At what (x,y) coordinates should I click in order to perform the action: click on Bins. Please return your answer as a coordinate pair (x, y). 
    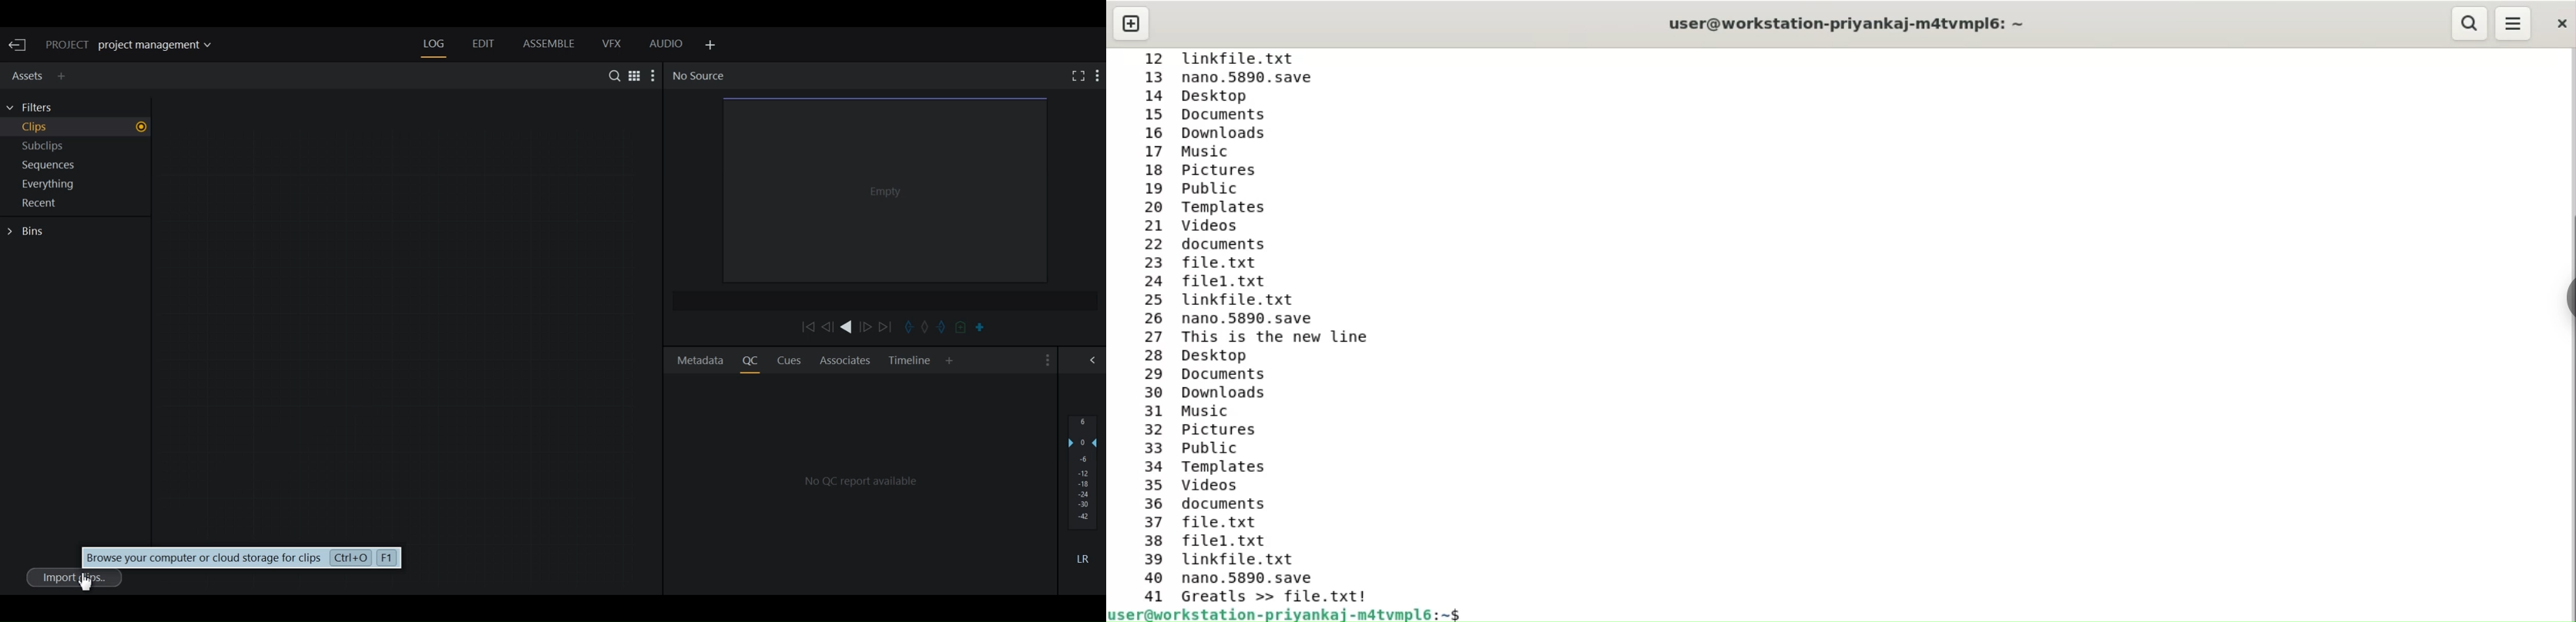
    Looking at the image, I should click on (29, 232).